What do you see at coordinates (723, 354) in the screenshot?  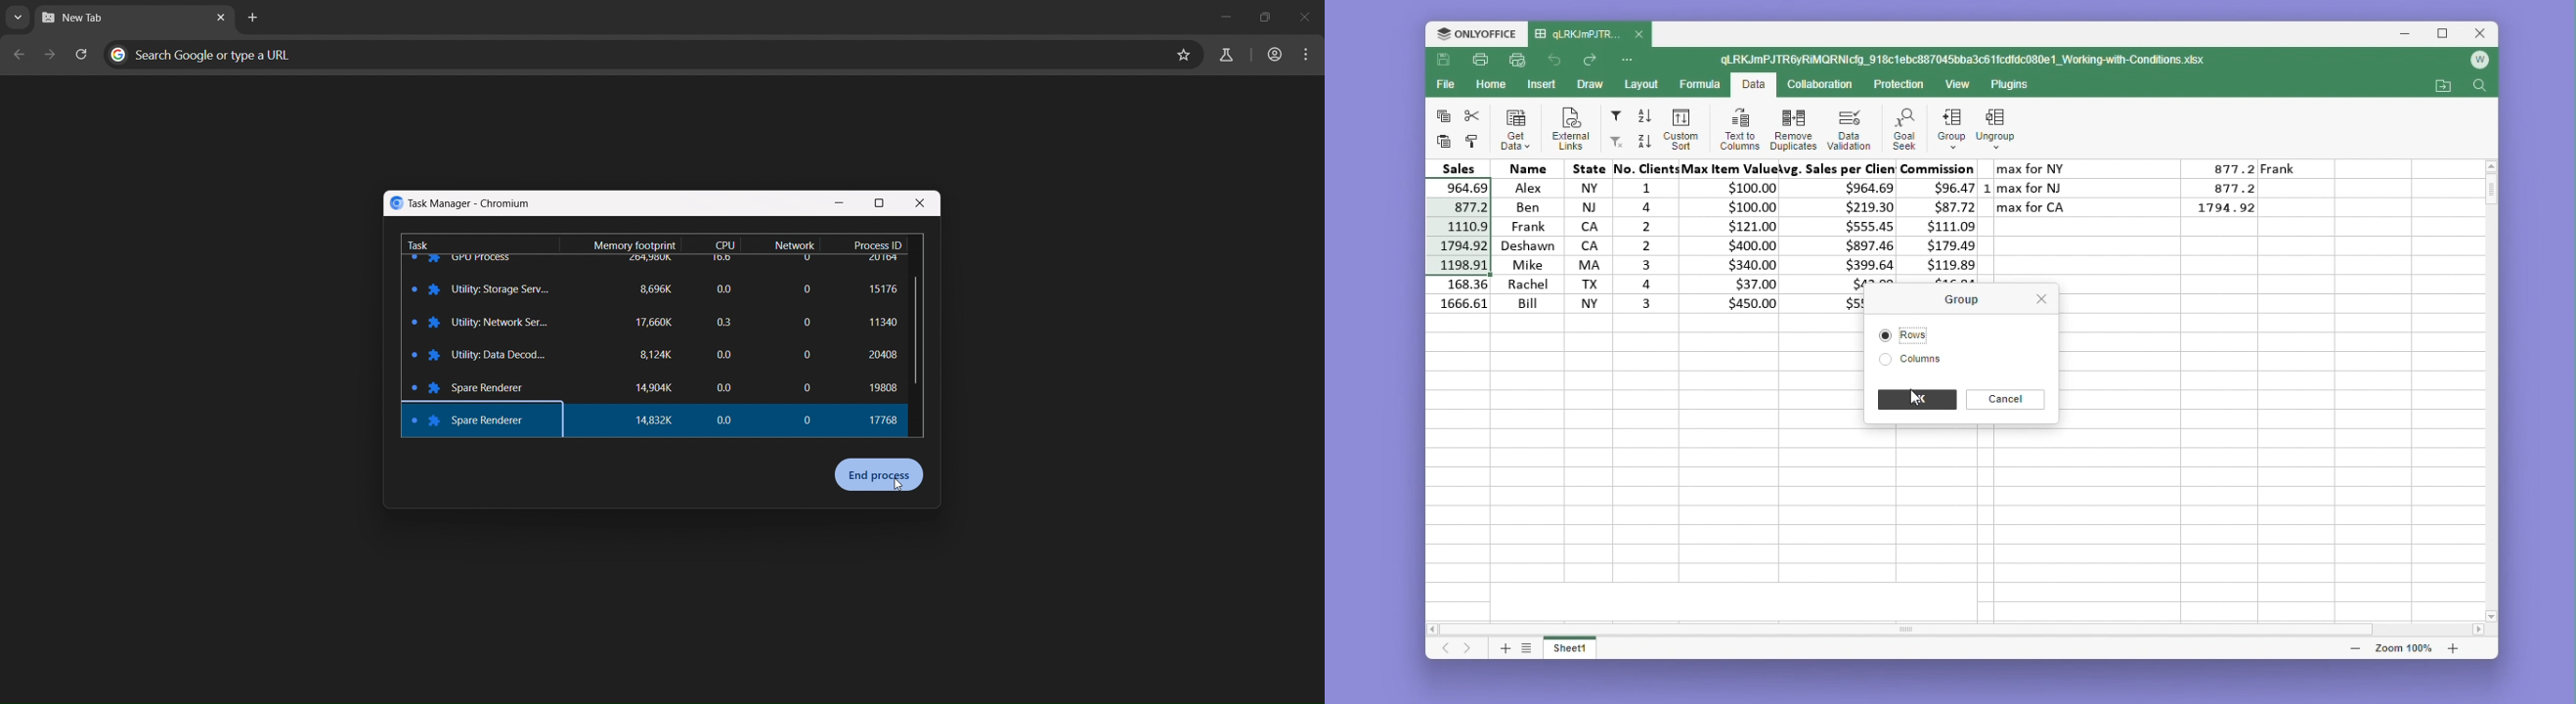 I see `00` at bounding box center [723, 354].